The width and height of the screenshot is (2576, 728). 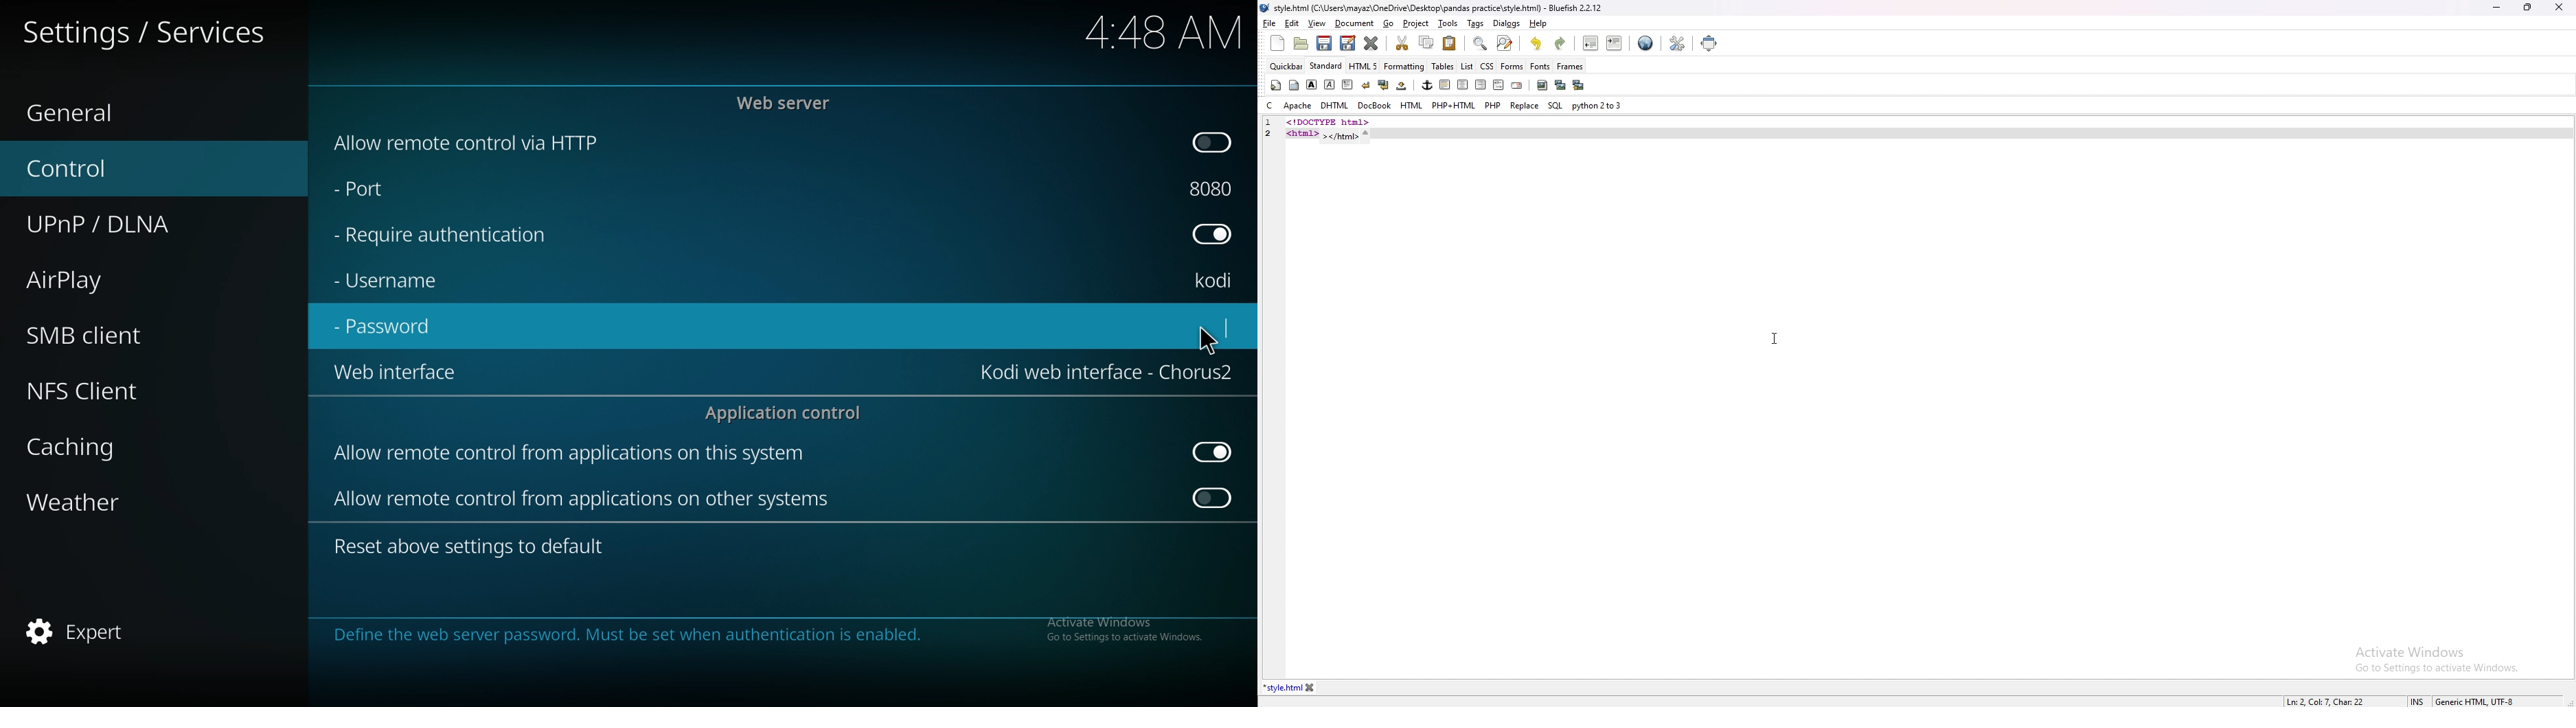 I want to click on italic, so click(x=1330, y=84).